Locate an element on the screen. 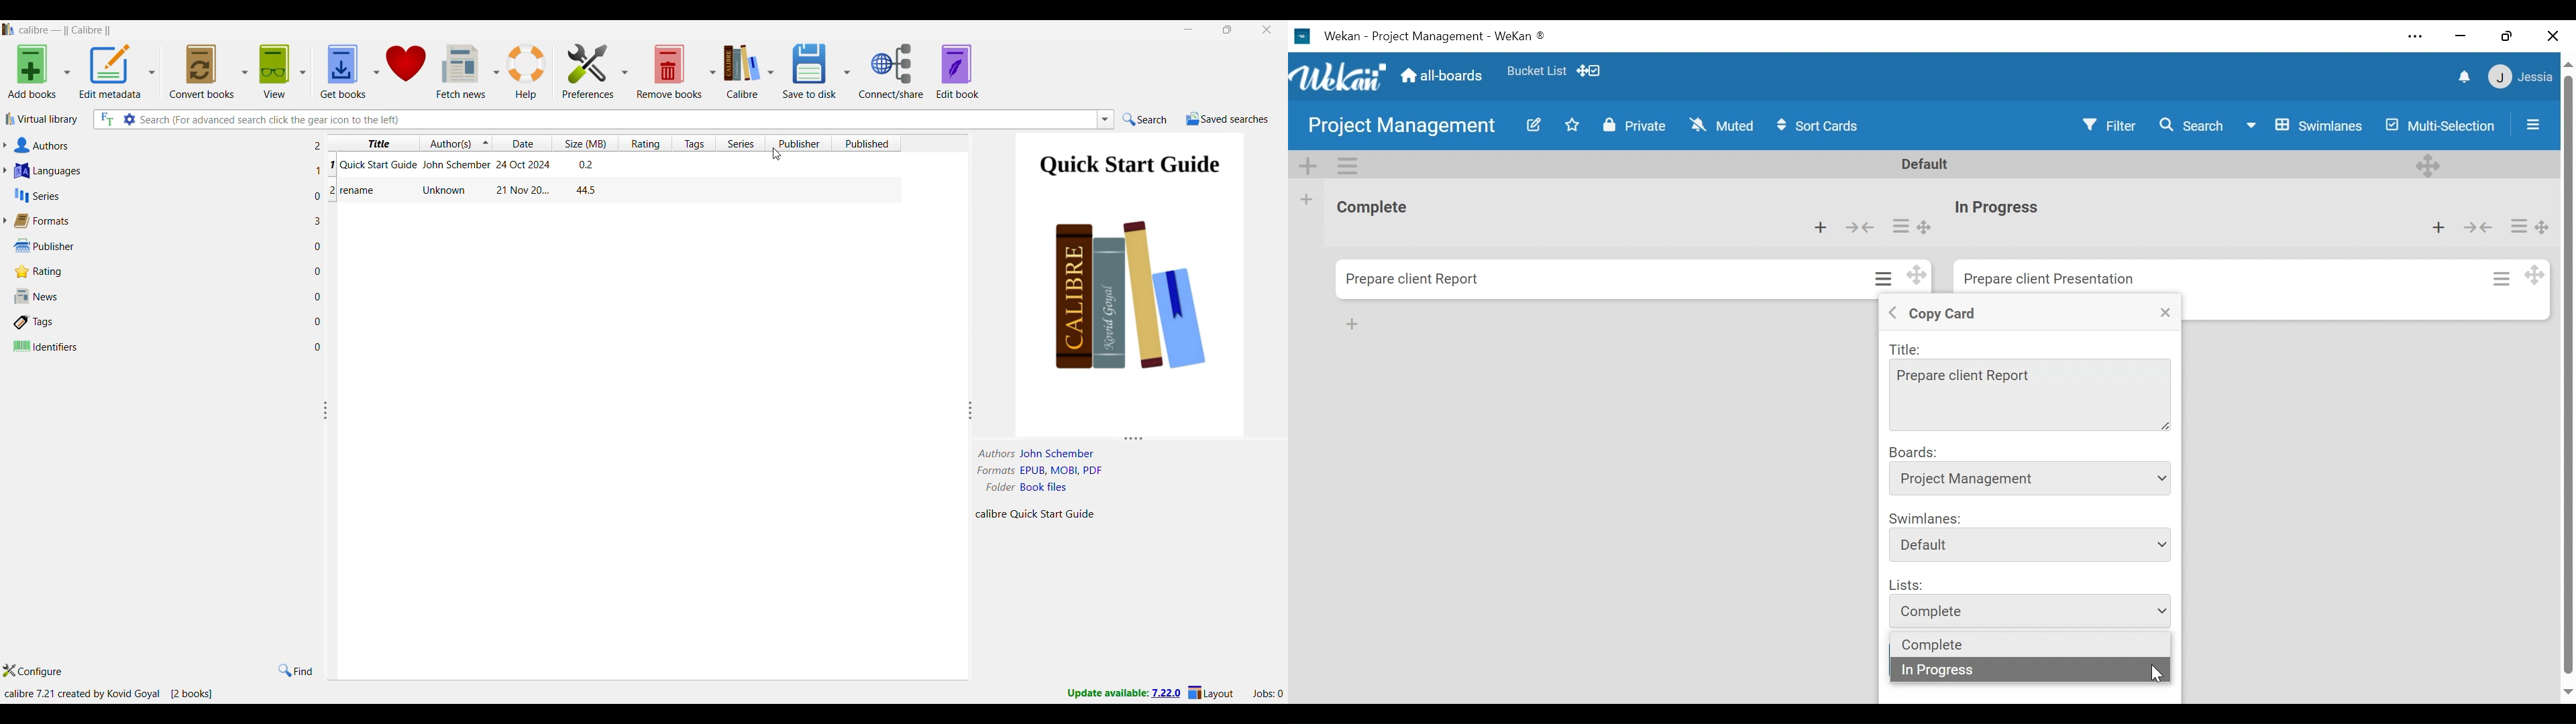 This screenshot has height=728, width=2576. Go to Home View (all-boards) is located at coordinates (1440, 76).